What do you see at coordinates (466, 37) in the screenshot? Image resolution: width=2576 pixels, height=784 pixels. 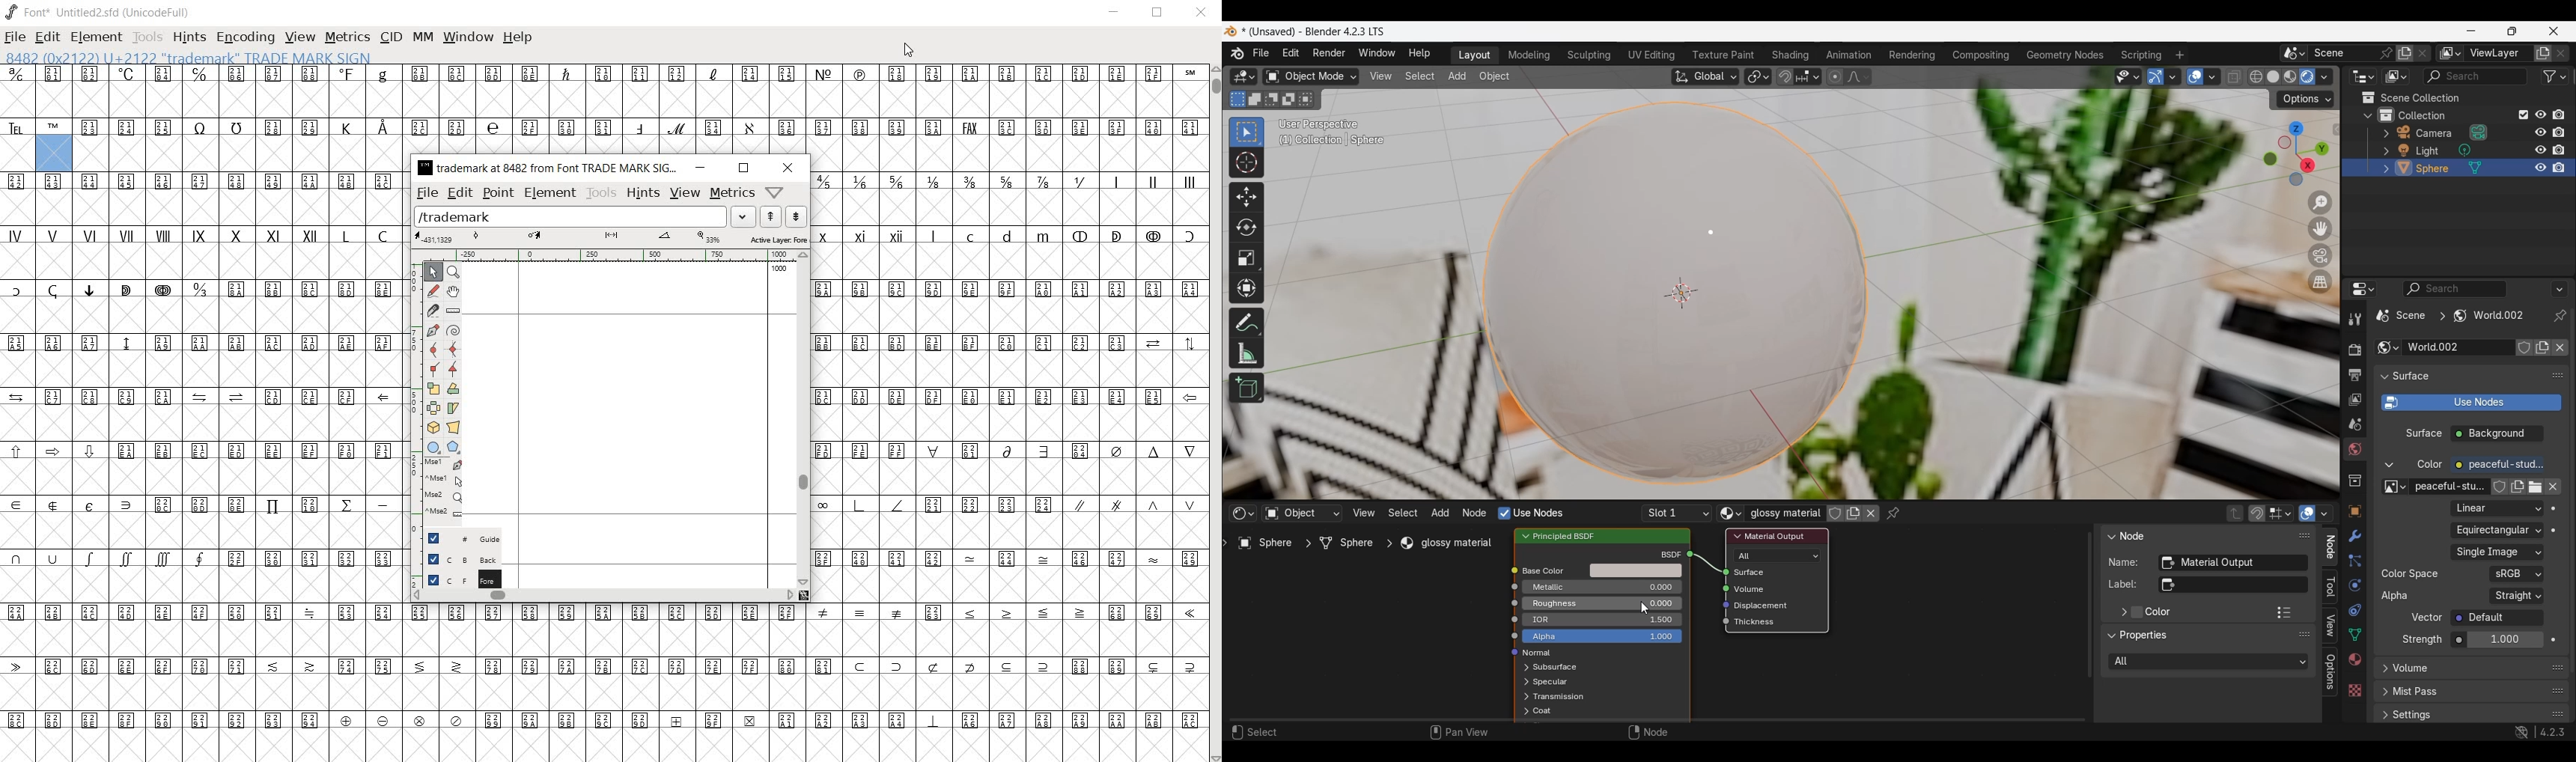 I see `WINDOW` at bounding box center [466, 37].